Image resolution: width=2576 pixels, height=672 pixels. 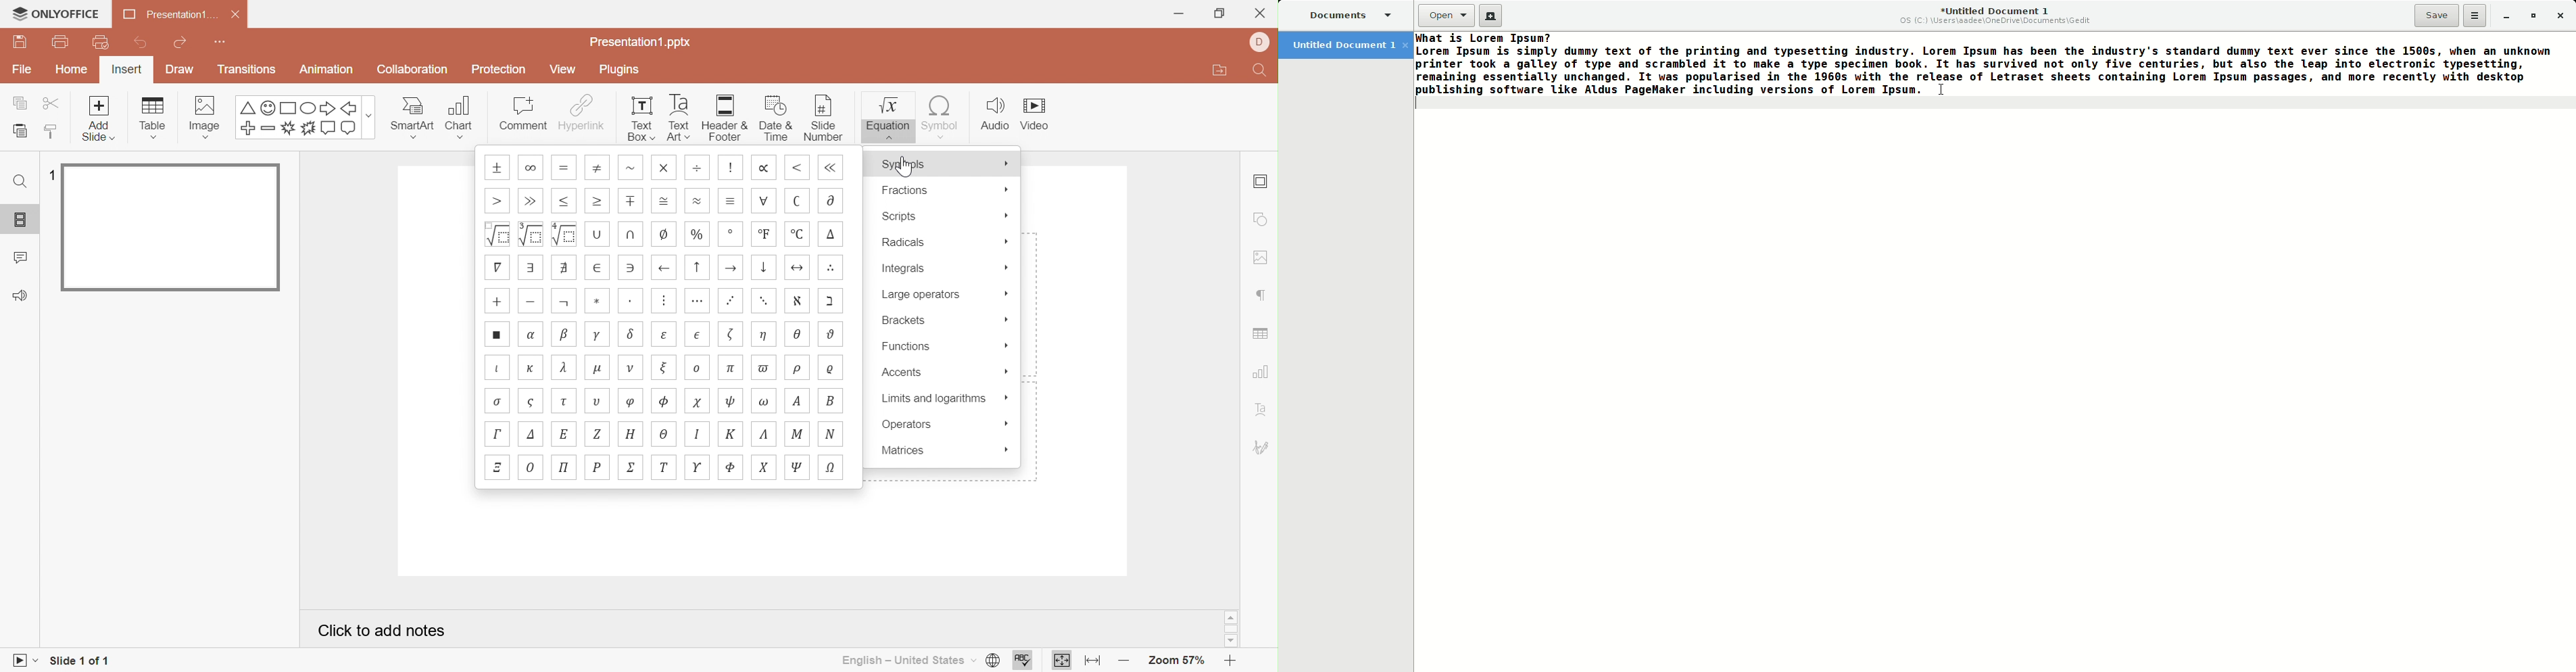 I want to click on image settings, so click(x=1260, y=256).